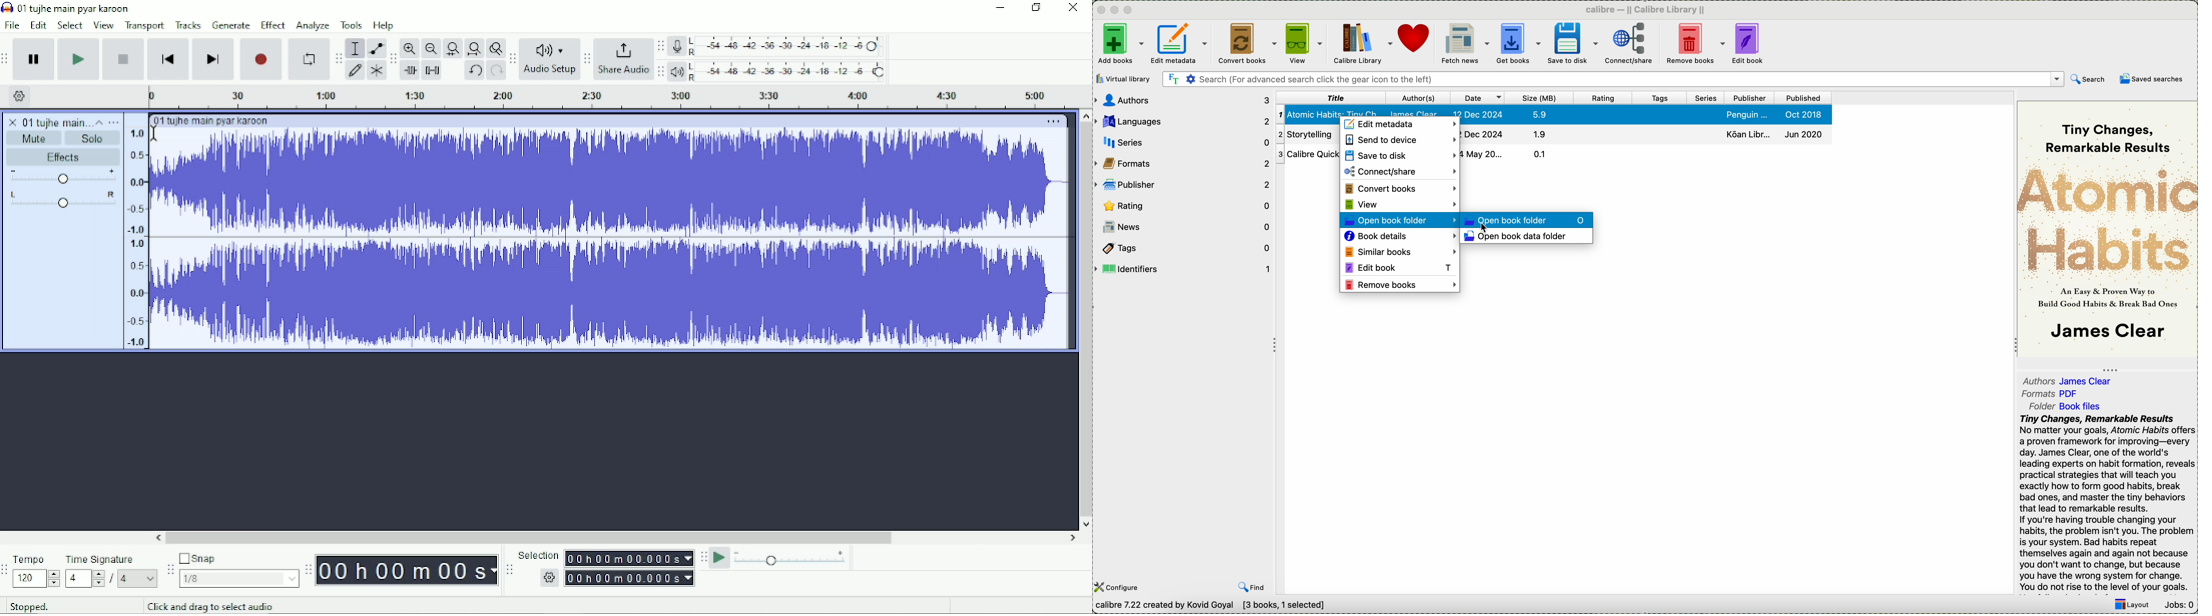  Describe the element at coordinates (616, 97) in the screenshot. I see `Timeline` at that location.